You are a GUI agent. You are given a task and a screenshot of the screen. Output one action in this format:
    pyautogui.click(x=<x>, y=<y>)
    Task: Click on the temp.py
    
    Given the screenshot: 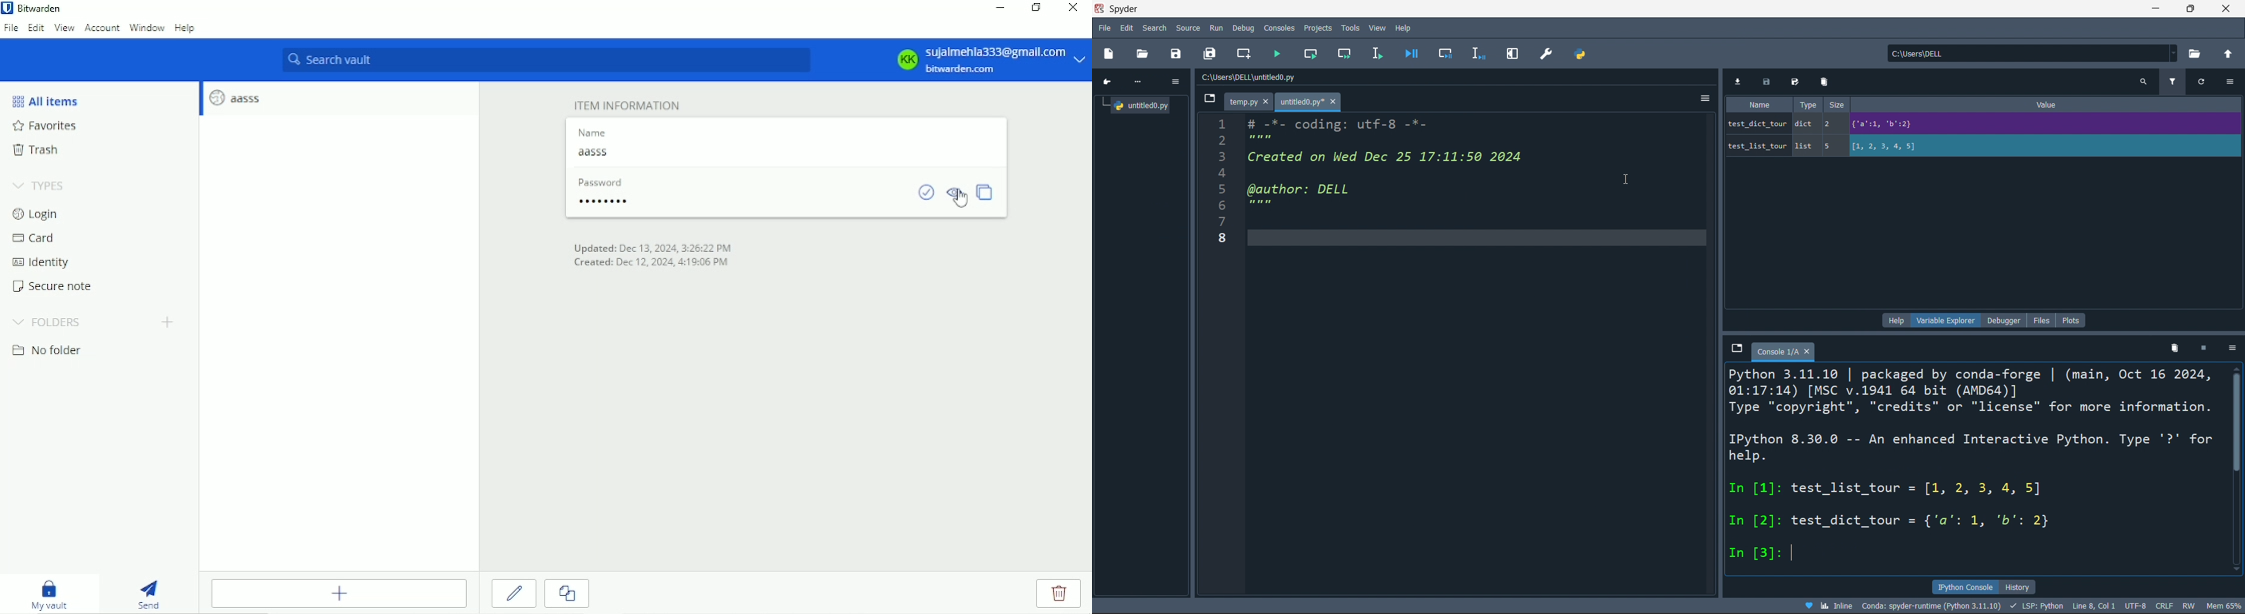 What is the action you would take?
    pyautogui.click(x=1251, y=103)
    